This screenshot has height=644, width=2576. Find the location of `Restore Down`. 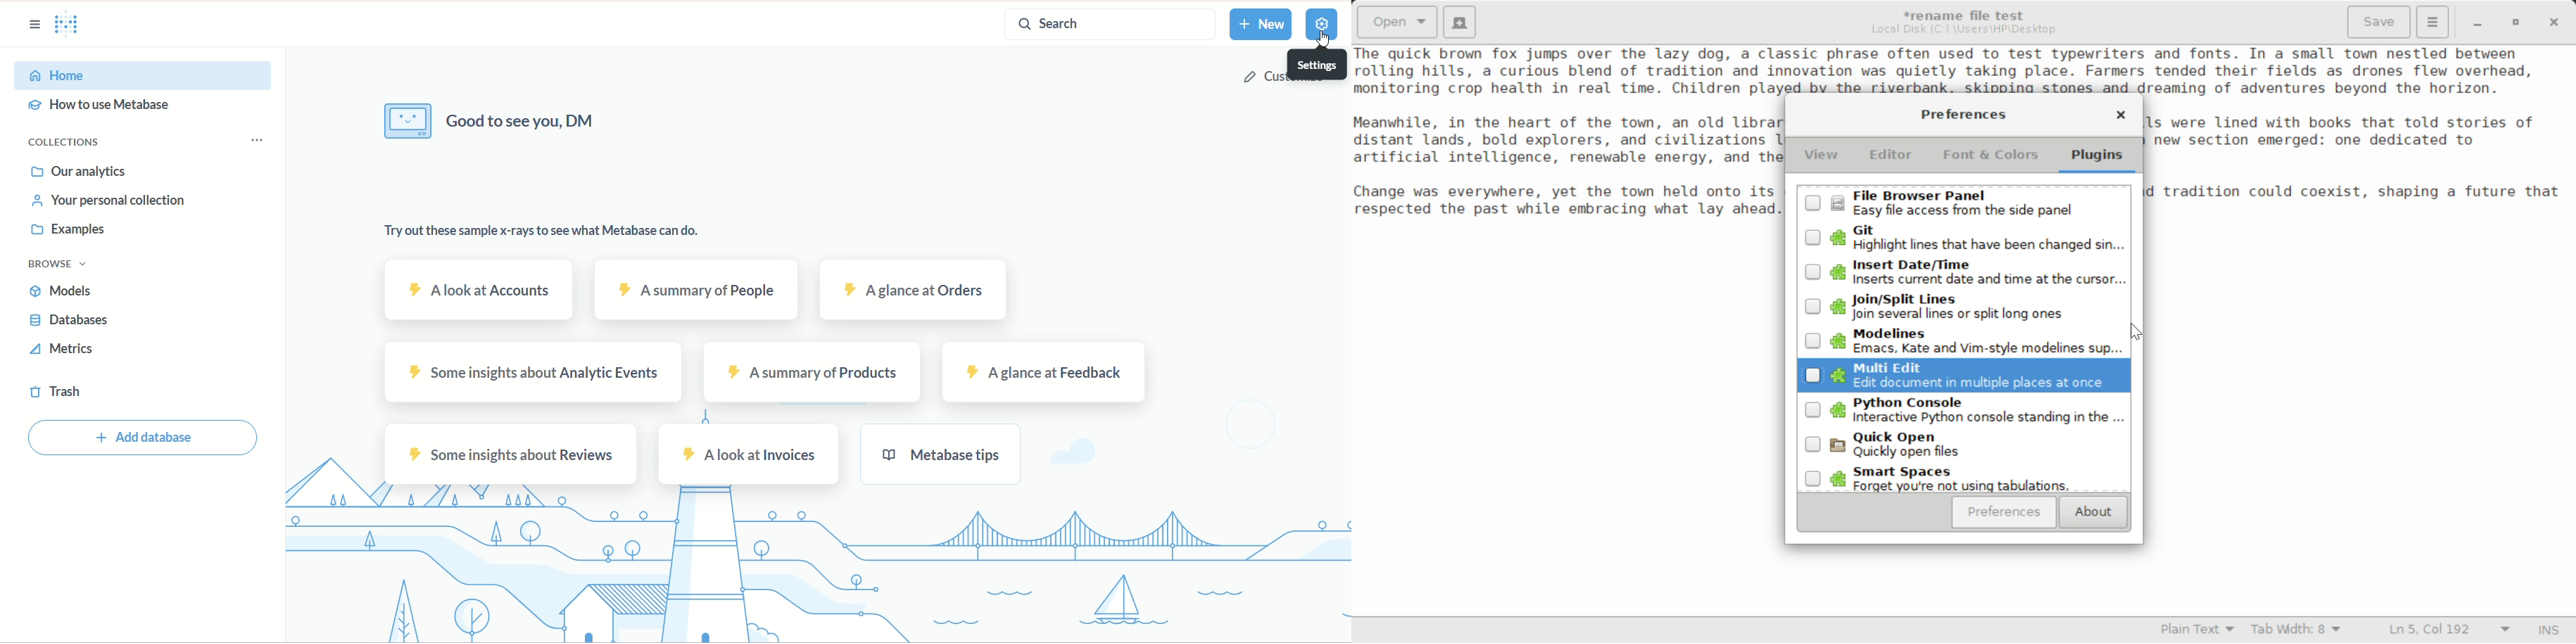

Restore Down is located at coordinates (2476, 22).